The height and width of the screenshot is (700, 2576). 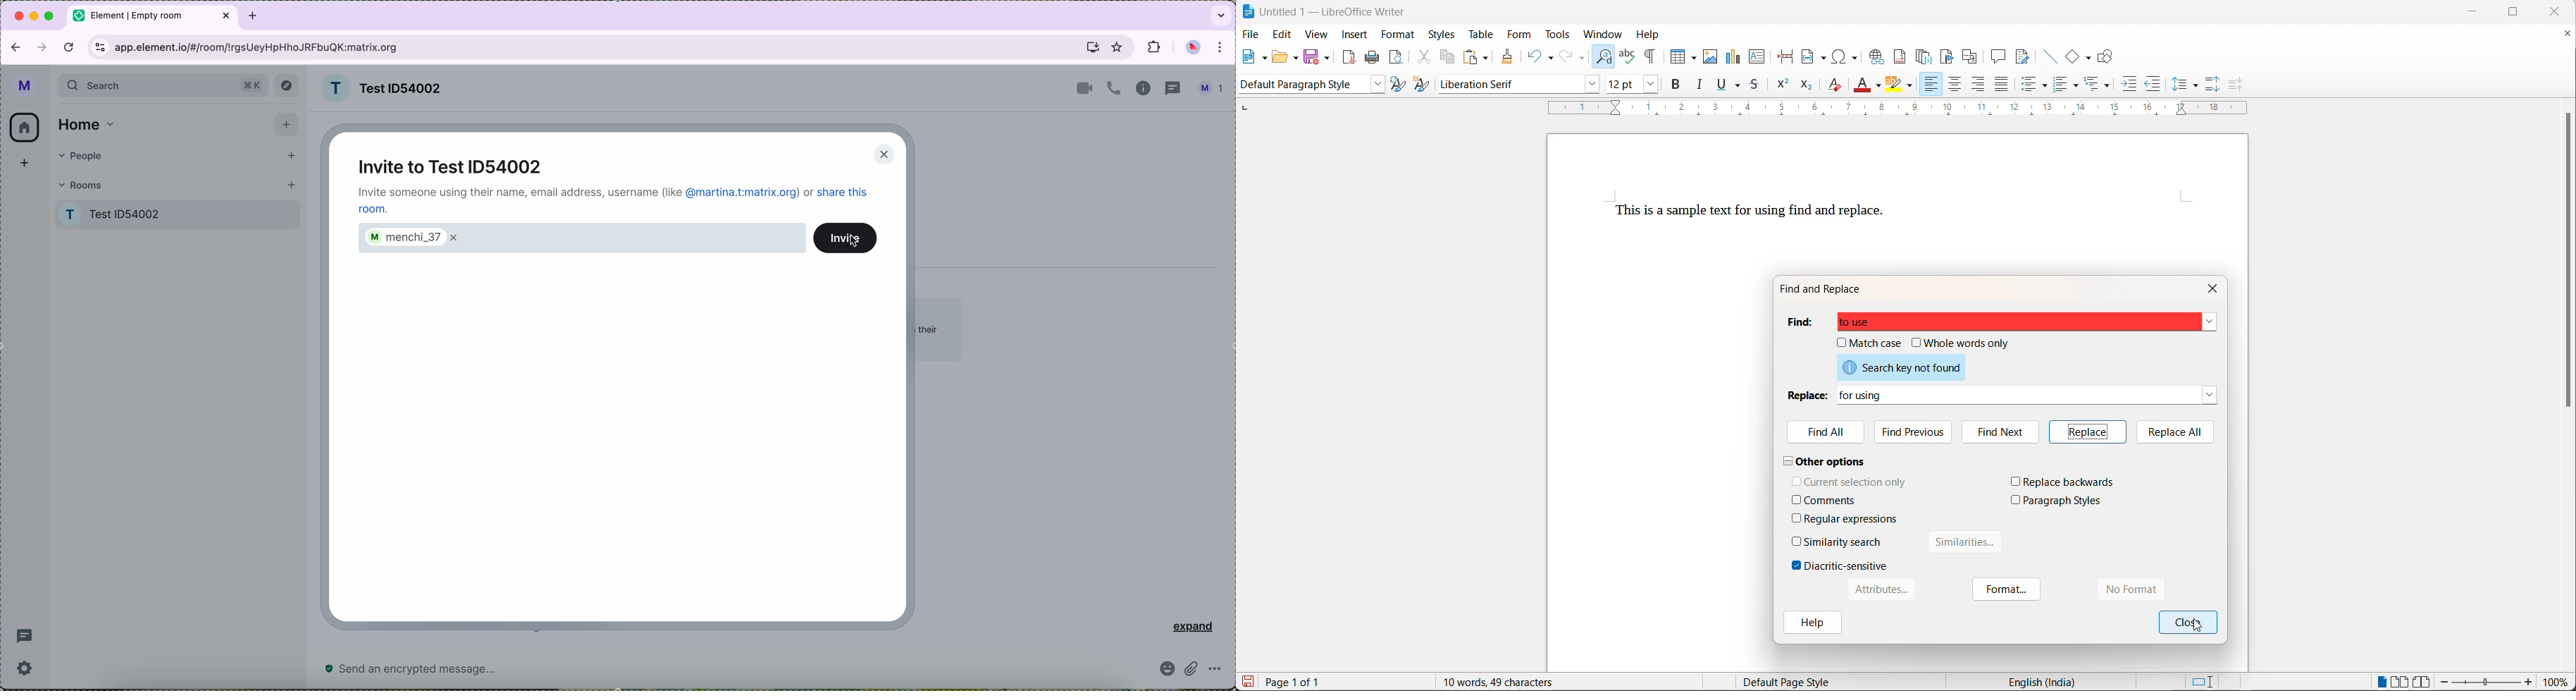 I want to click on toggle ordered list options, so click(x=2078, y=87).